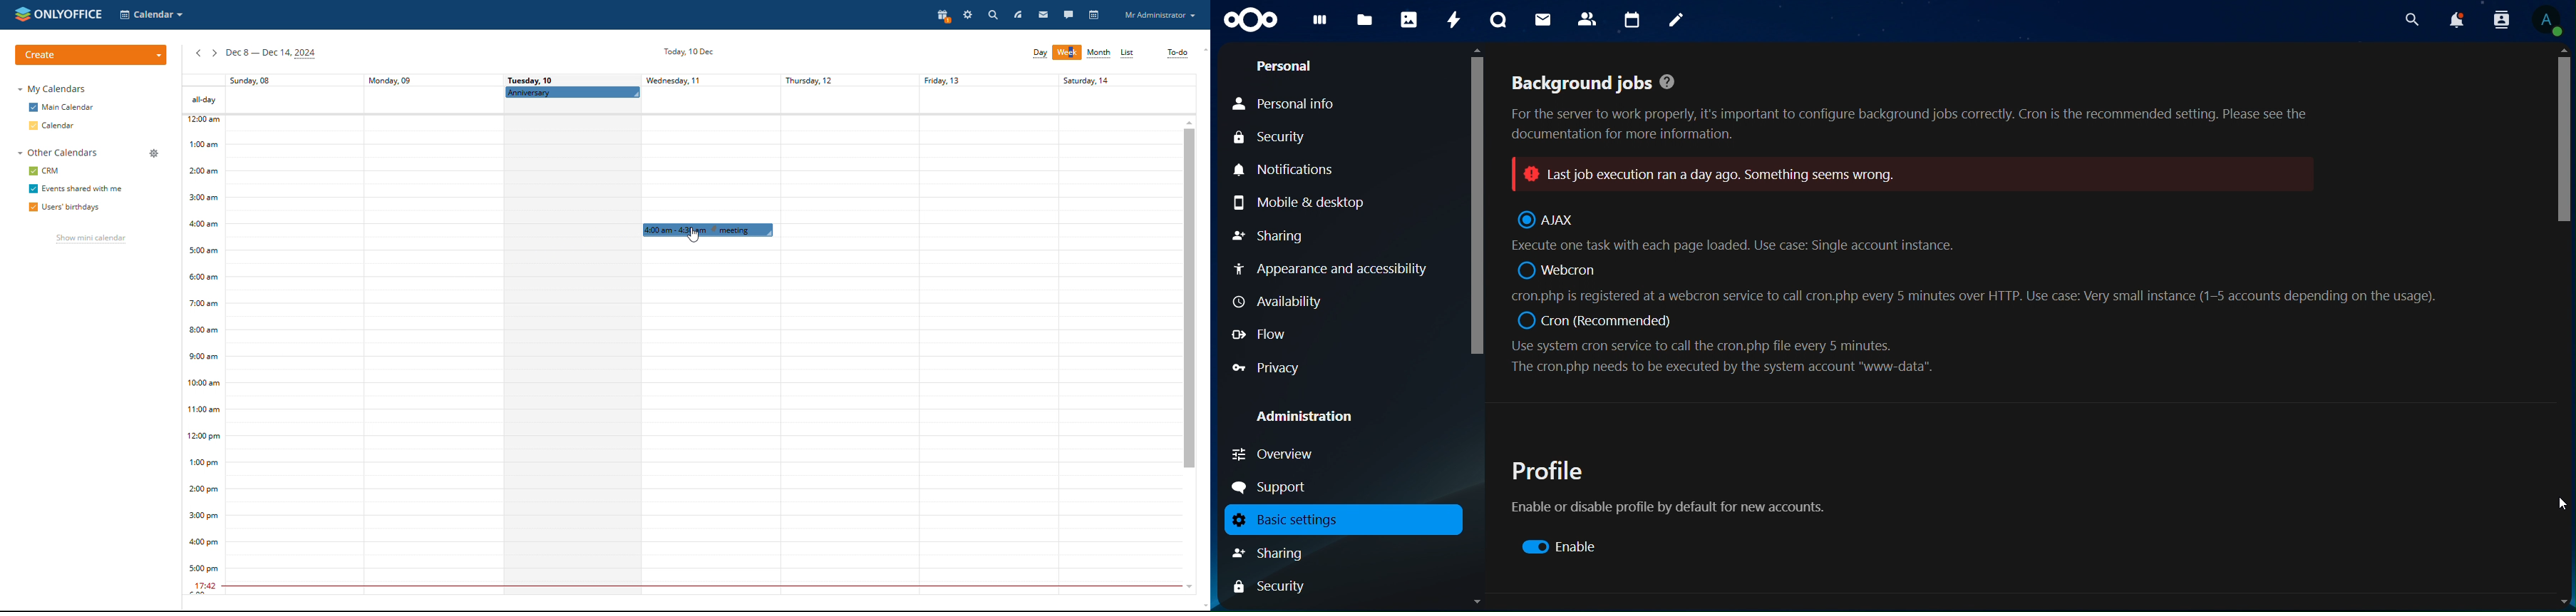 This screenshot has height=616, width=2576. Describe the element at coordinates (1267, 368) in the screenshot. I see `privacy` at that location.